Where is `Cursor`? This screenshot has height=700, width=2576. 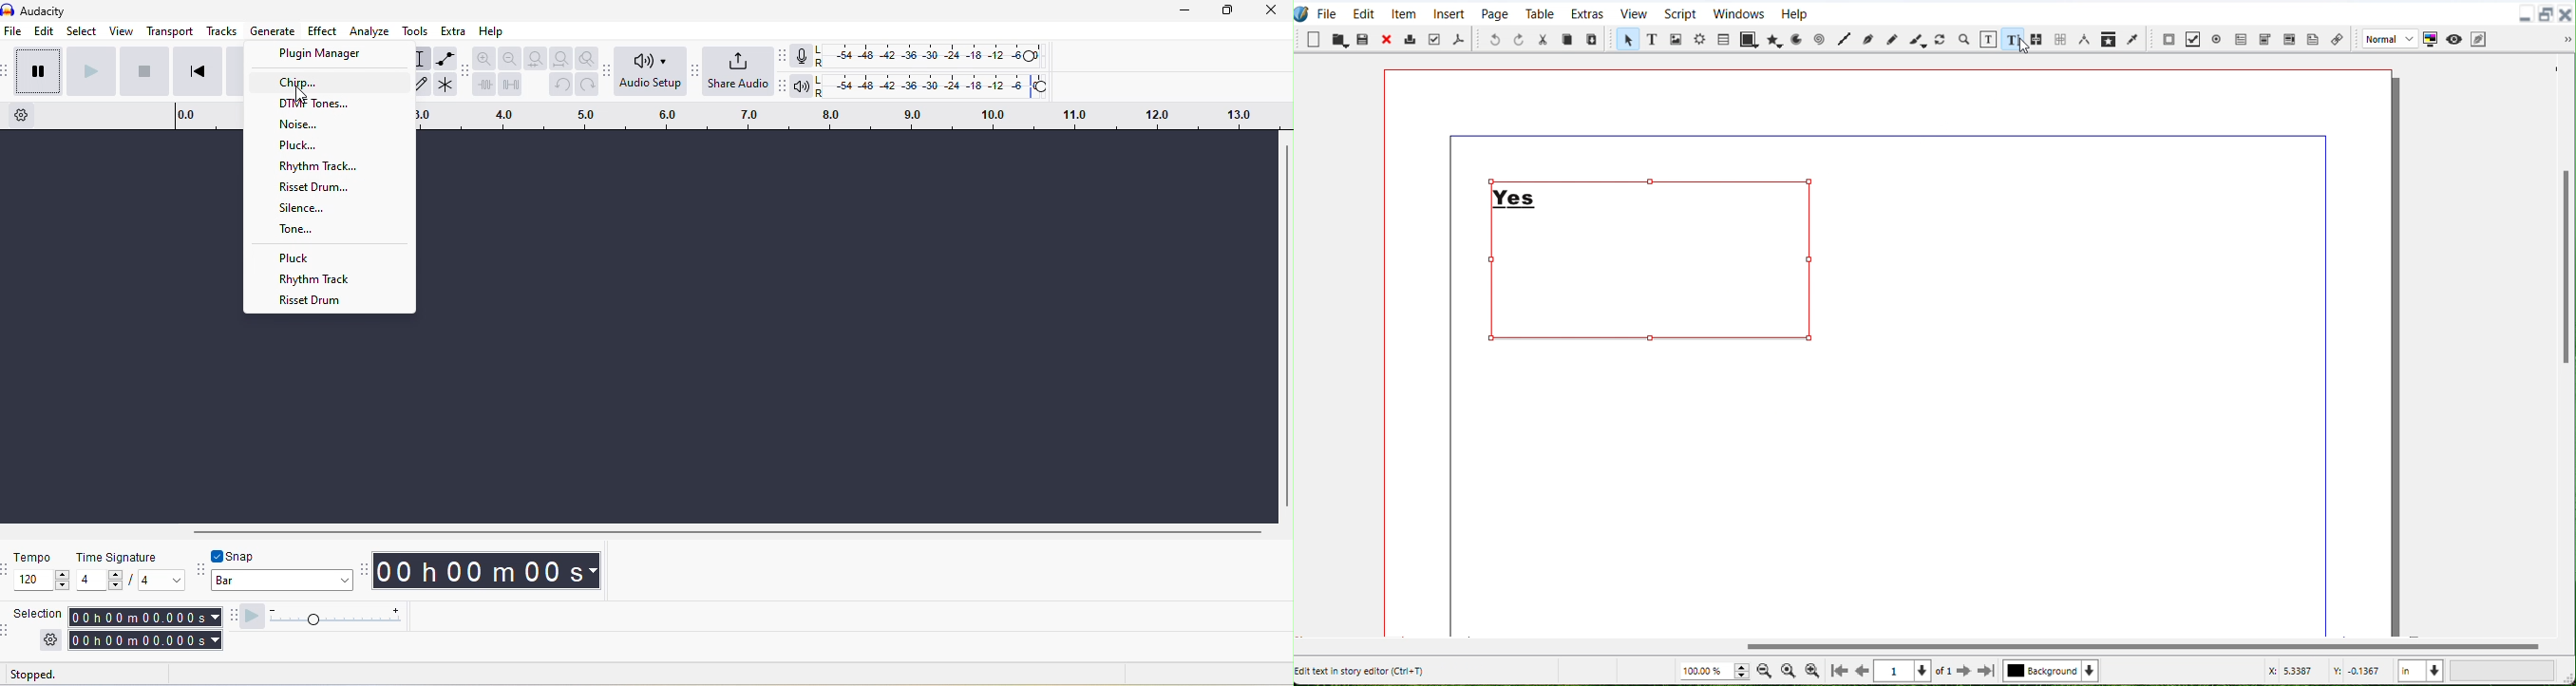
Cursor is located at coordinates (2021, 44).